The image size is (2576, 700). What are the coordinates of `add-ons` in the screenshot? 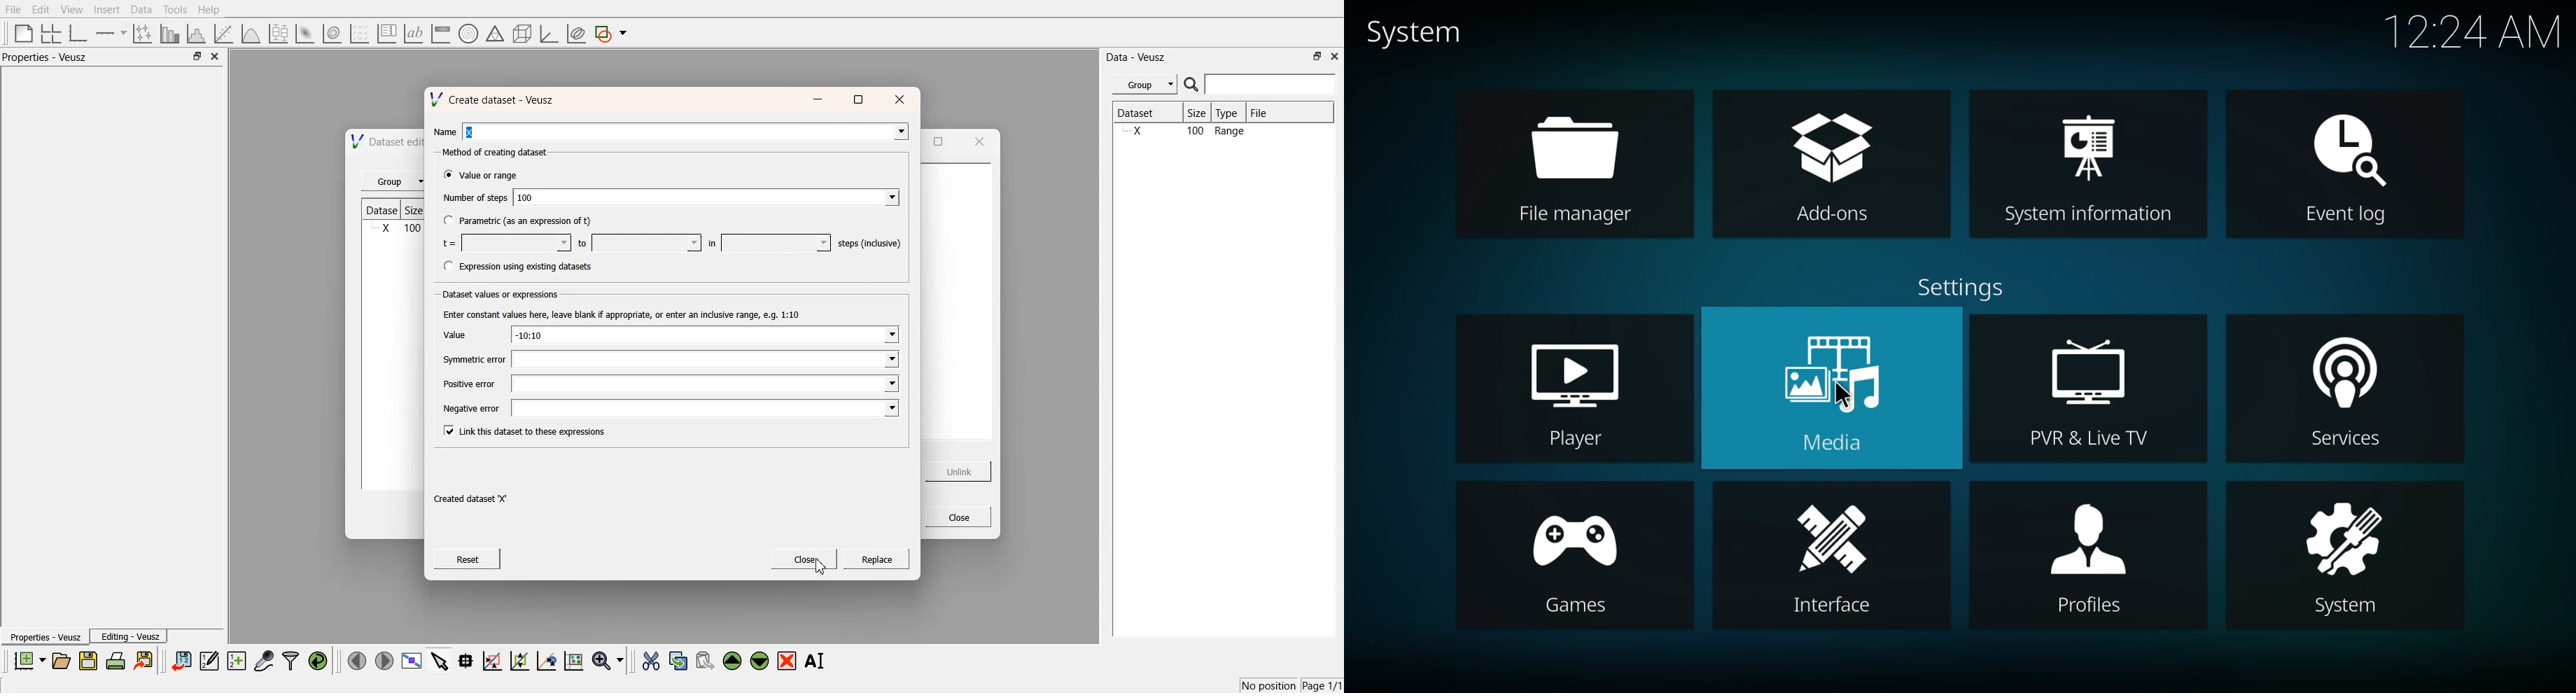 It's located at (1834, 166).